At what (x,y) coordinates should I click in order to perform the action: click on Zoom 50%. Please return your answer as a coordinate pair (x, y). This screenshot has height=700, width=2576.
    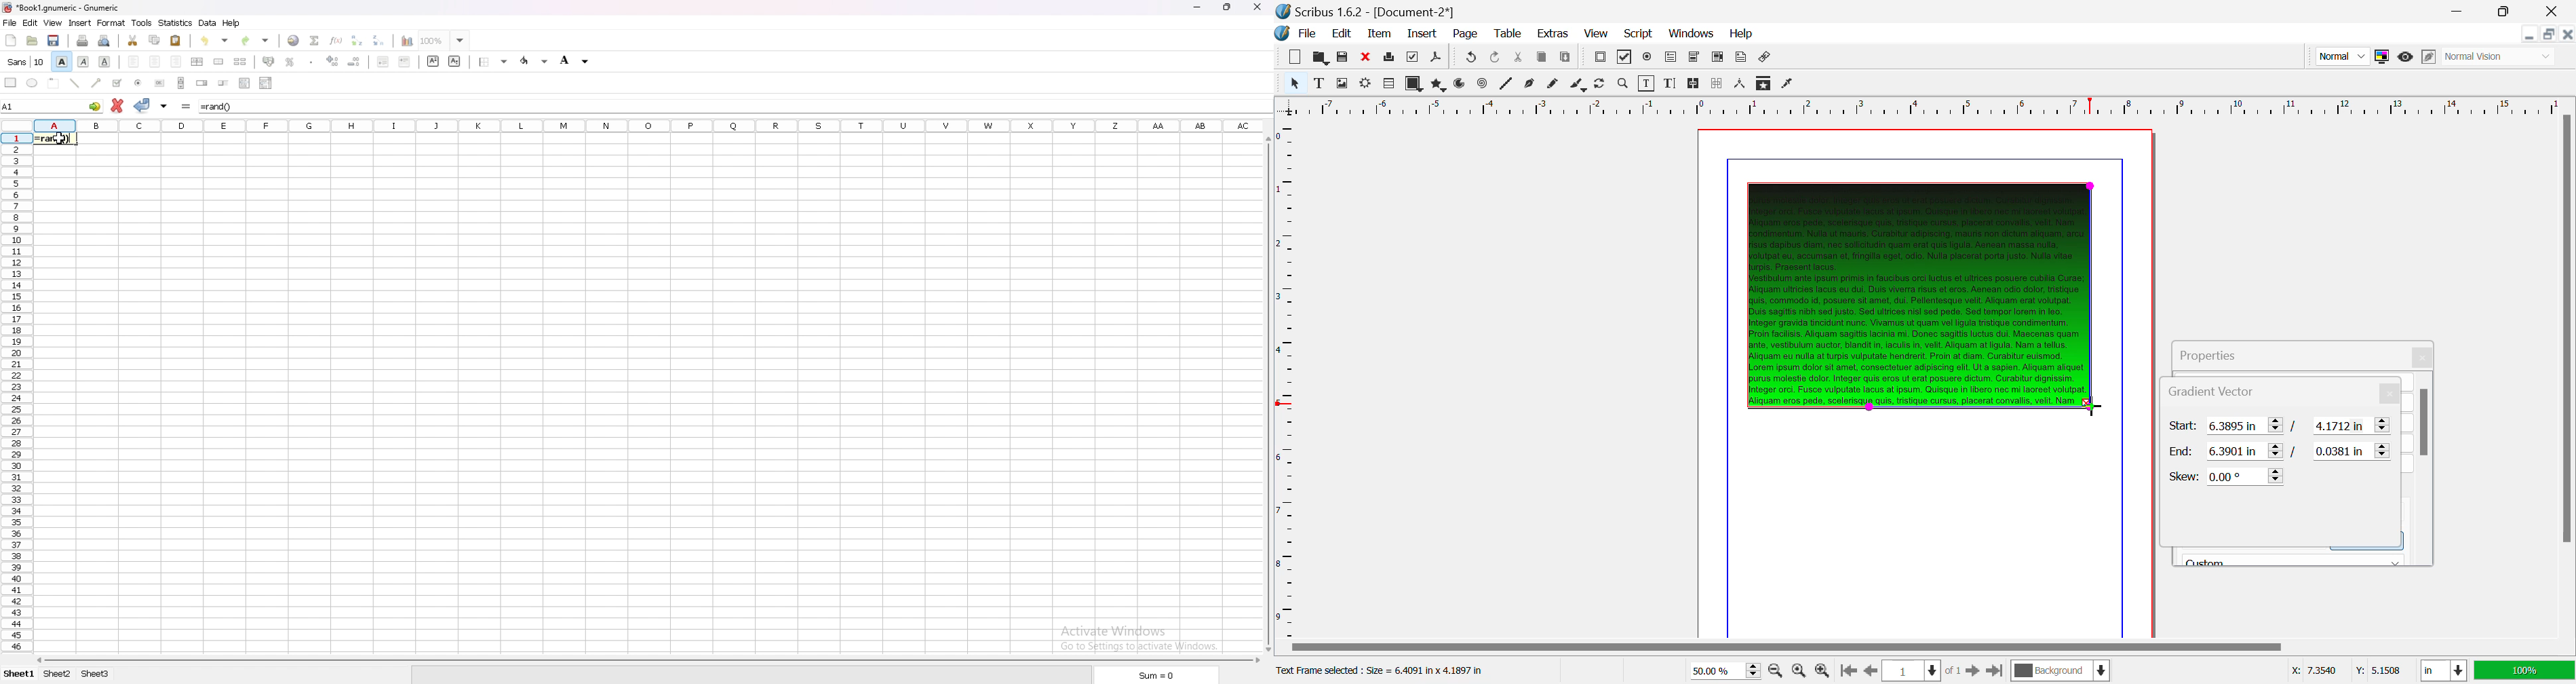
    Looking at the image, I should click on (1720, 670).